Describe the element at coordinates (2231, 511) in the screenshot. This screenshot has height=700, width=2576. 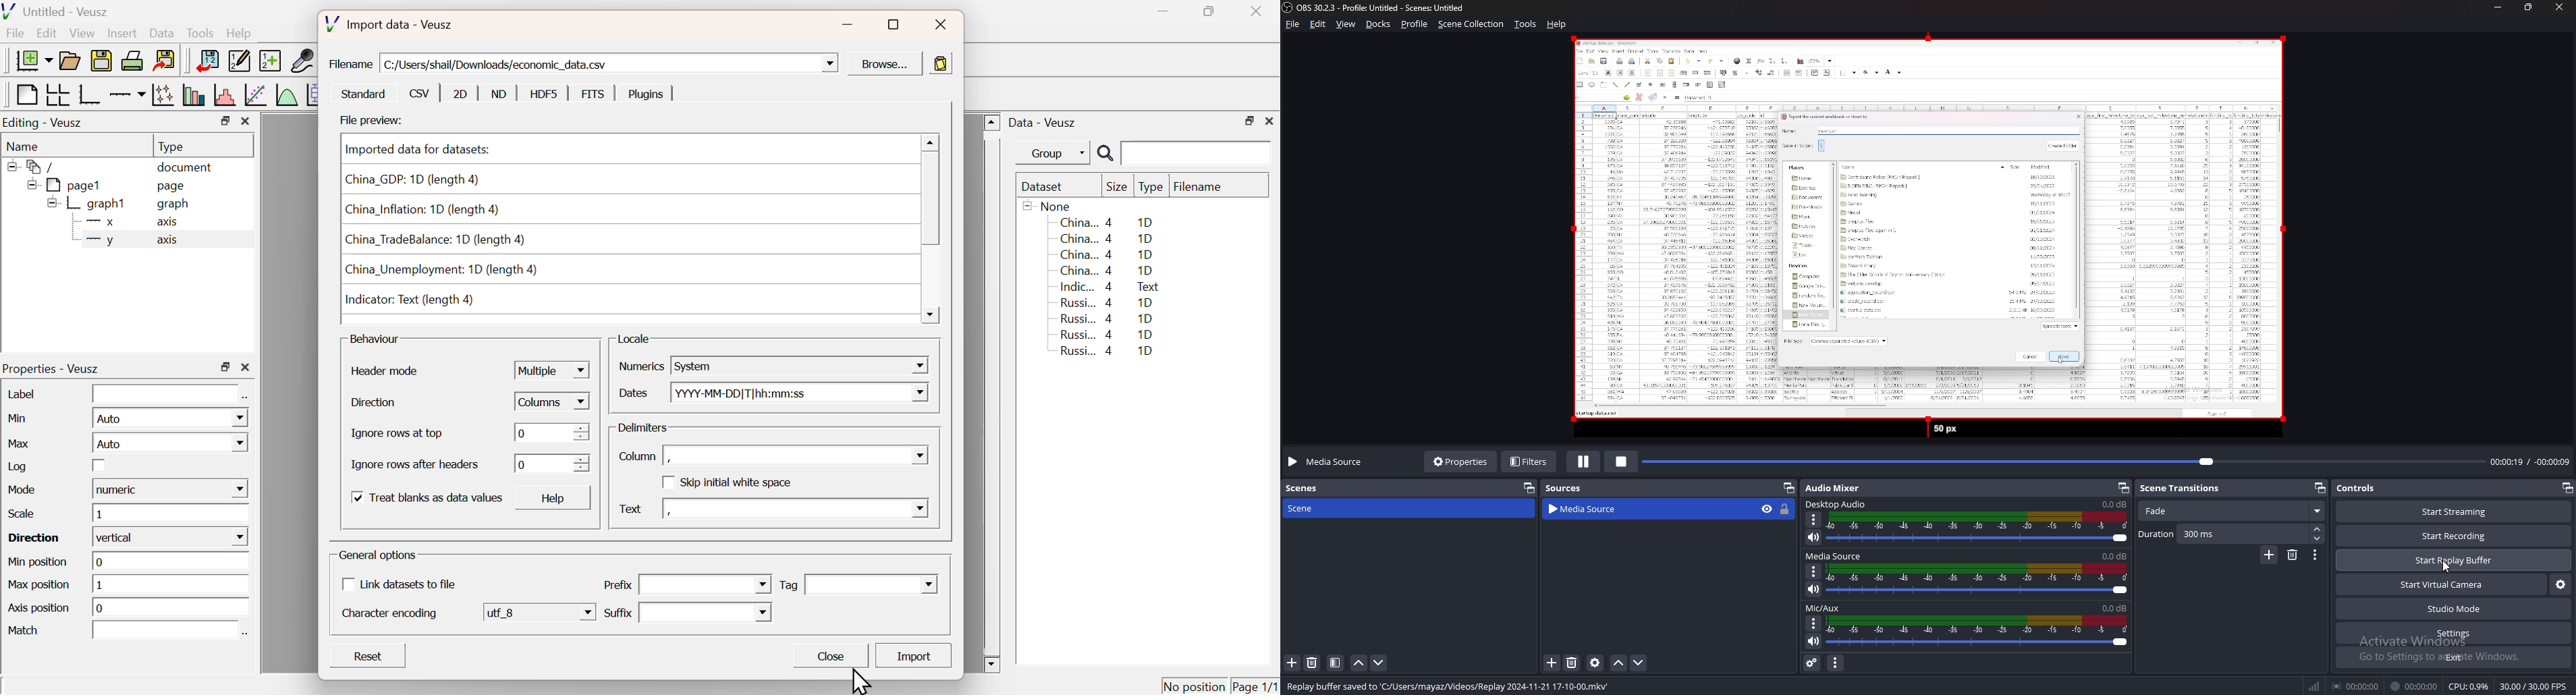
I see `fade` at that location.